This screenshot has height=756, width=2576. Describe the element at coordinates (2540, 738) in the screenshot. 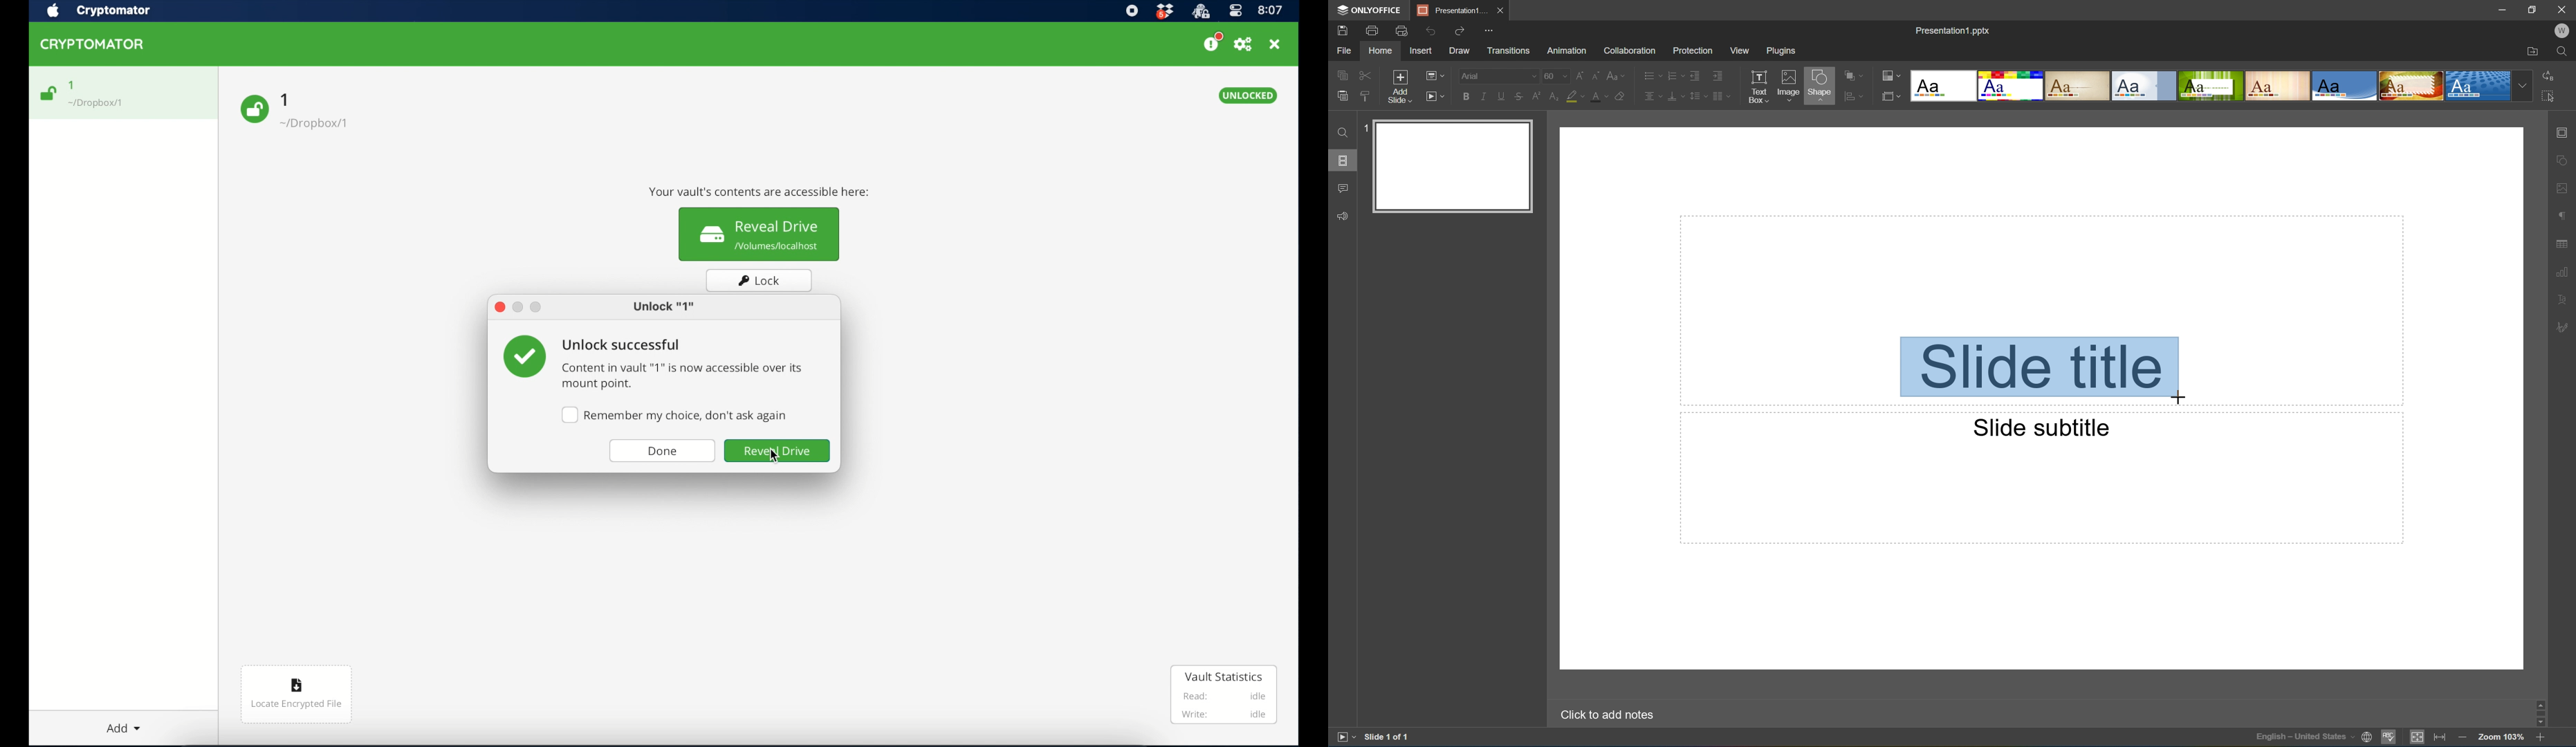

I see `Zoom in` at that location.